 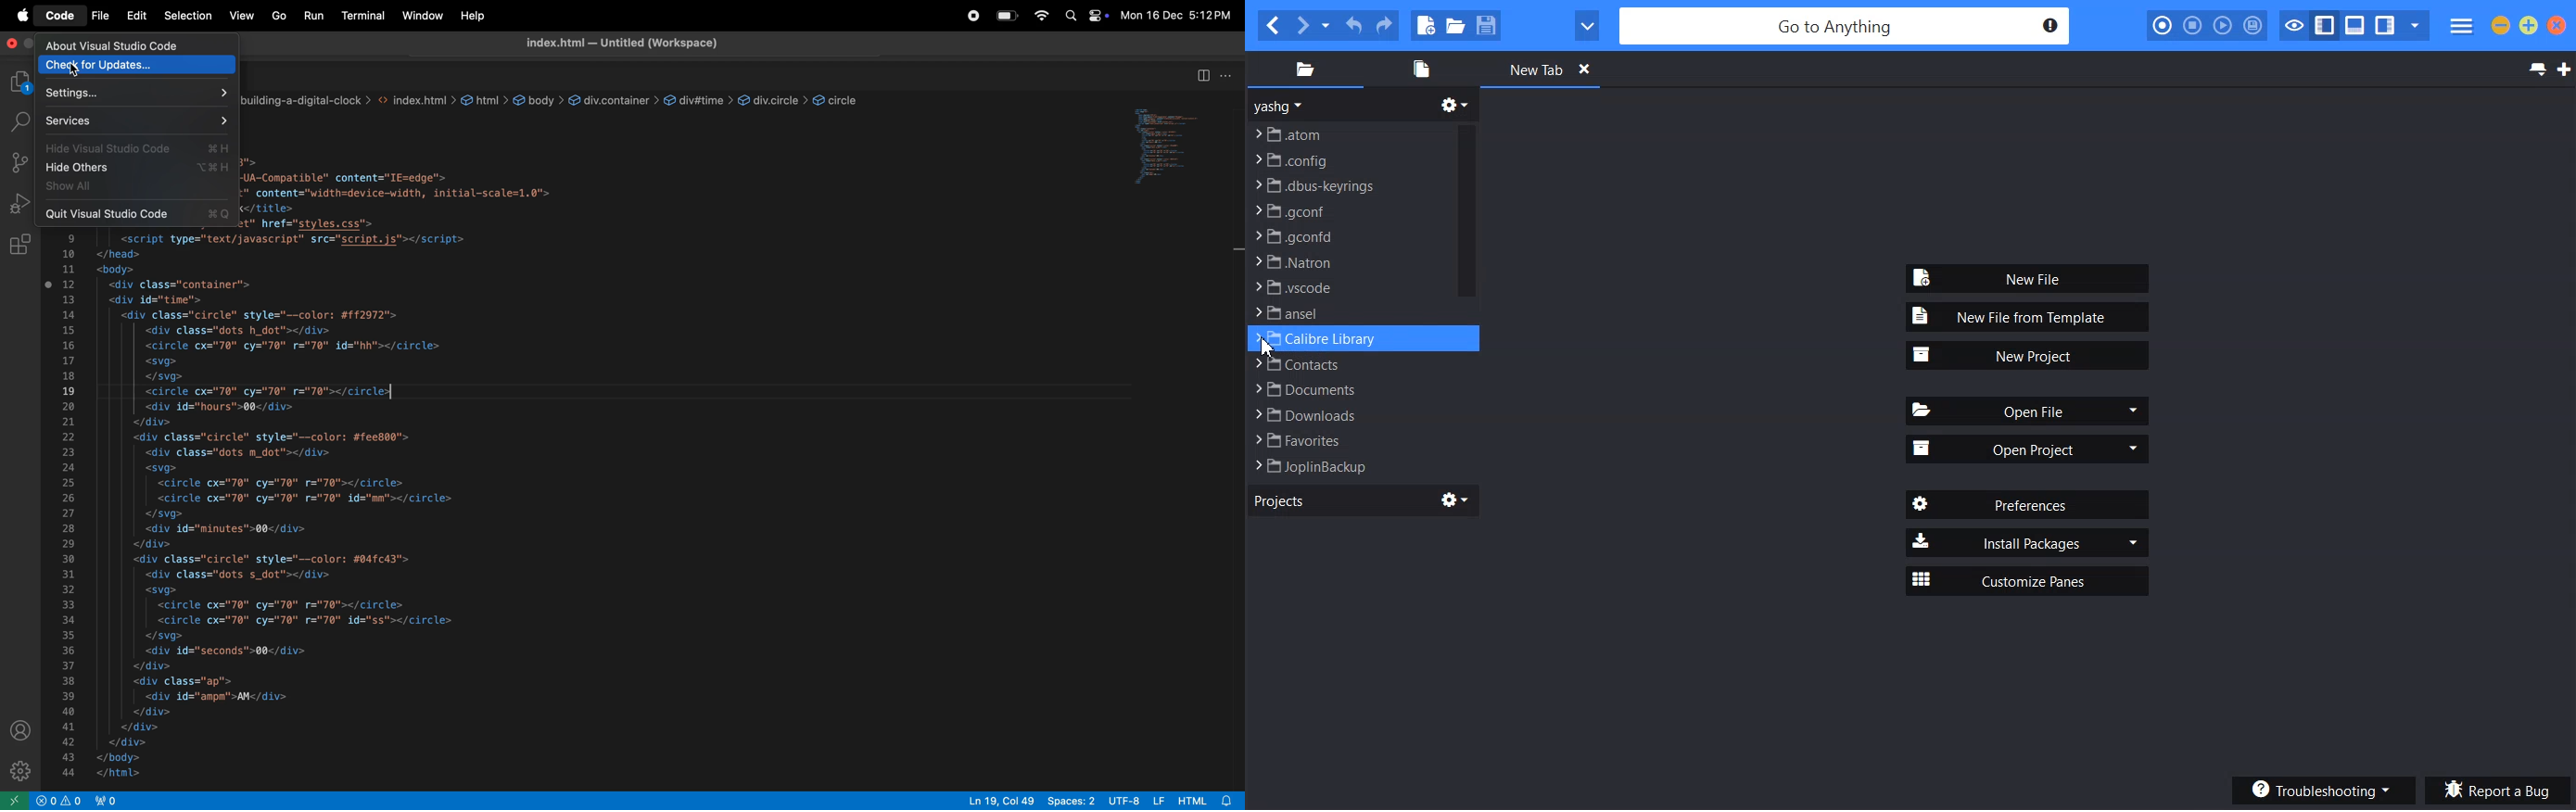 I want to click on explorer, so click(x=17, y=81).